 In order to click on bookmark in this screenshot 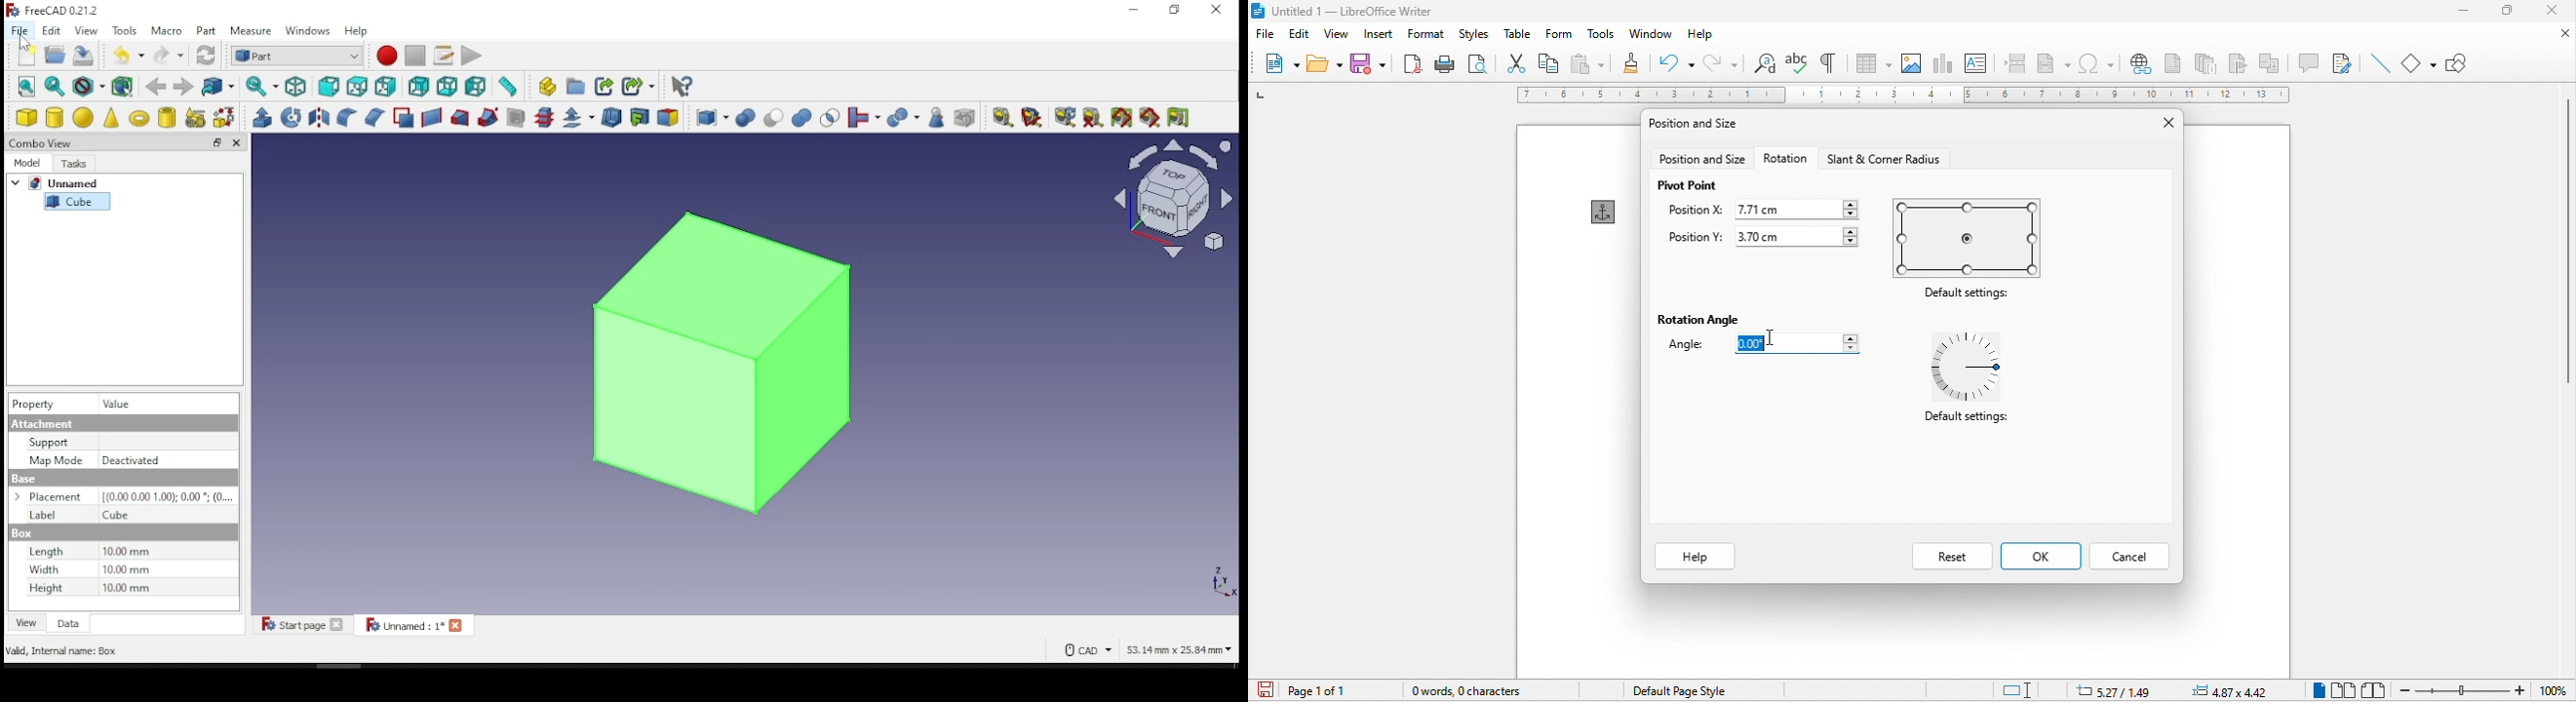, I will do `click(2241, 63)`.